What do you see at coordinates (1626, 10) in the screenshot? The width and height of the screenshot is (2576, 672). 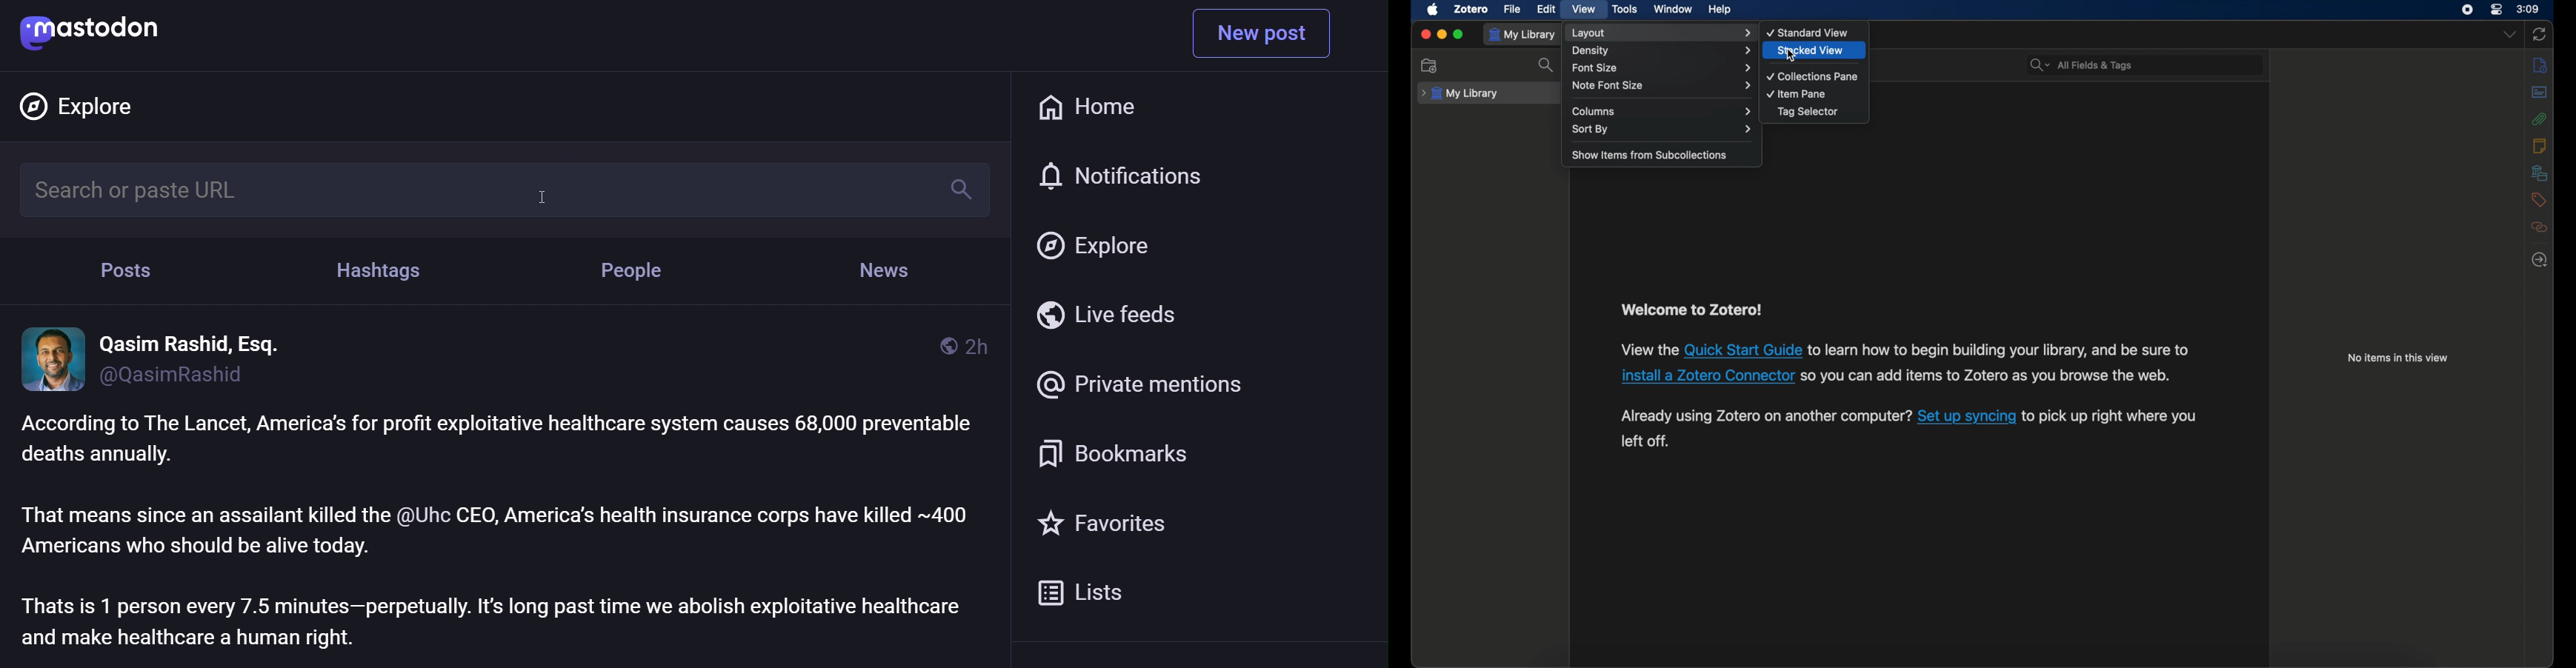 I see `tools` at bounding box center [1626, 10].